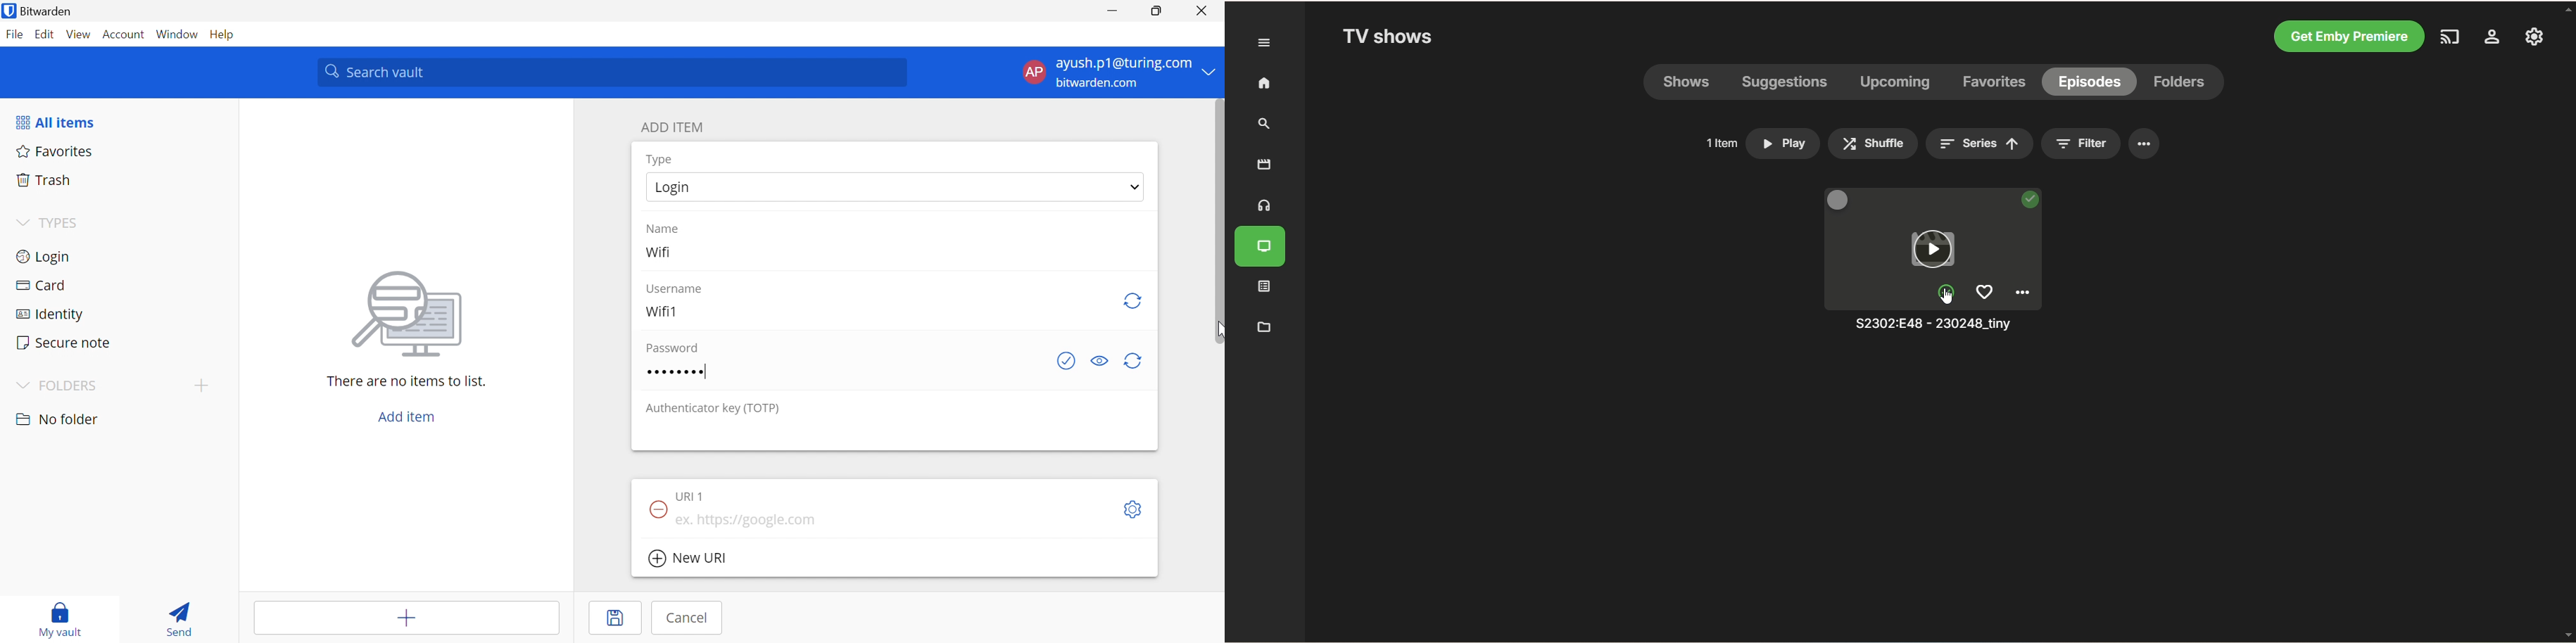  What do you see at coordinates (657, 509) in the screenshot?
I see `Remove` at bounding box center [657, 509].